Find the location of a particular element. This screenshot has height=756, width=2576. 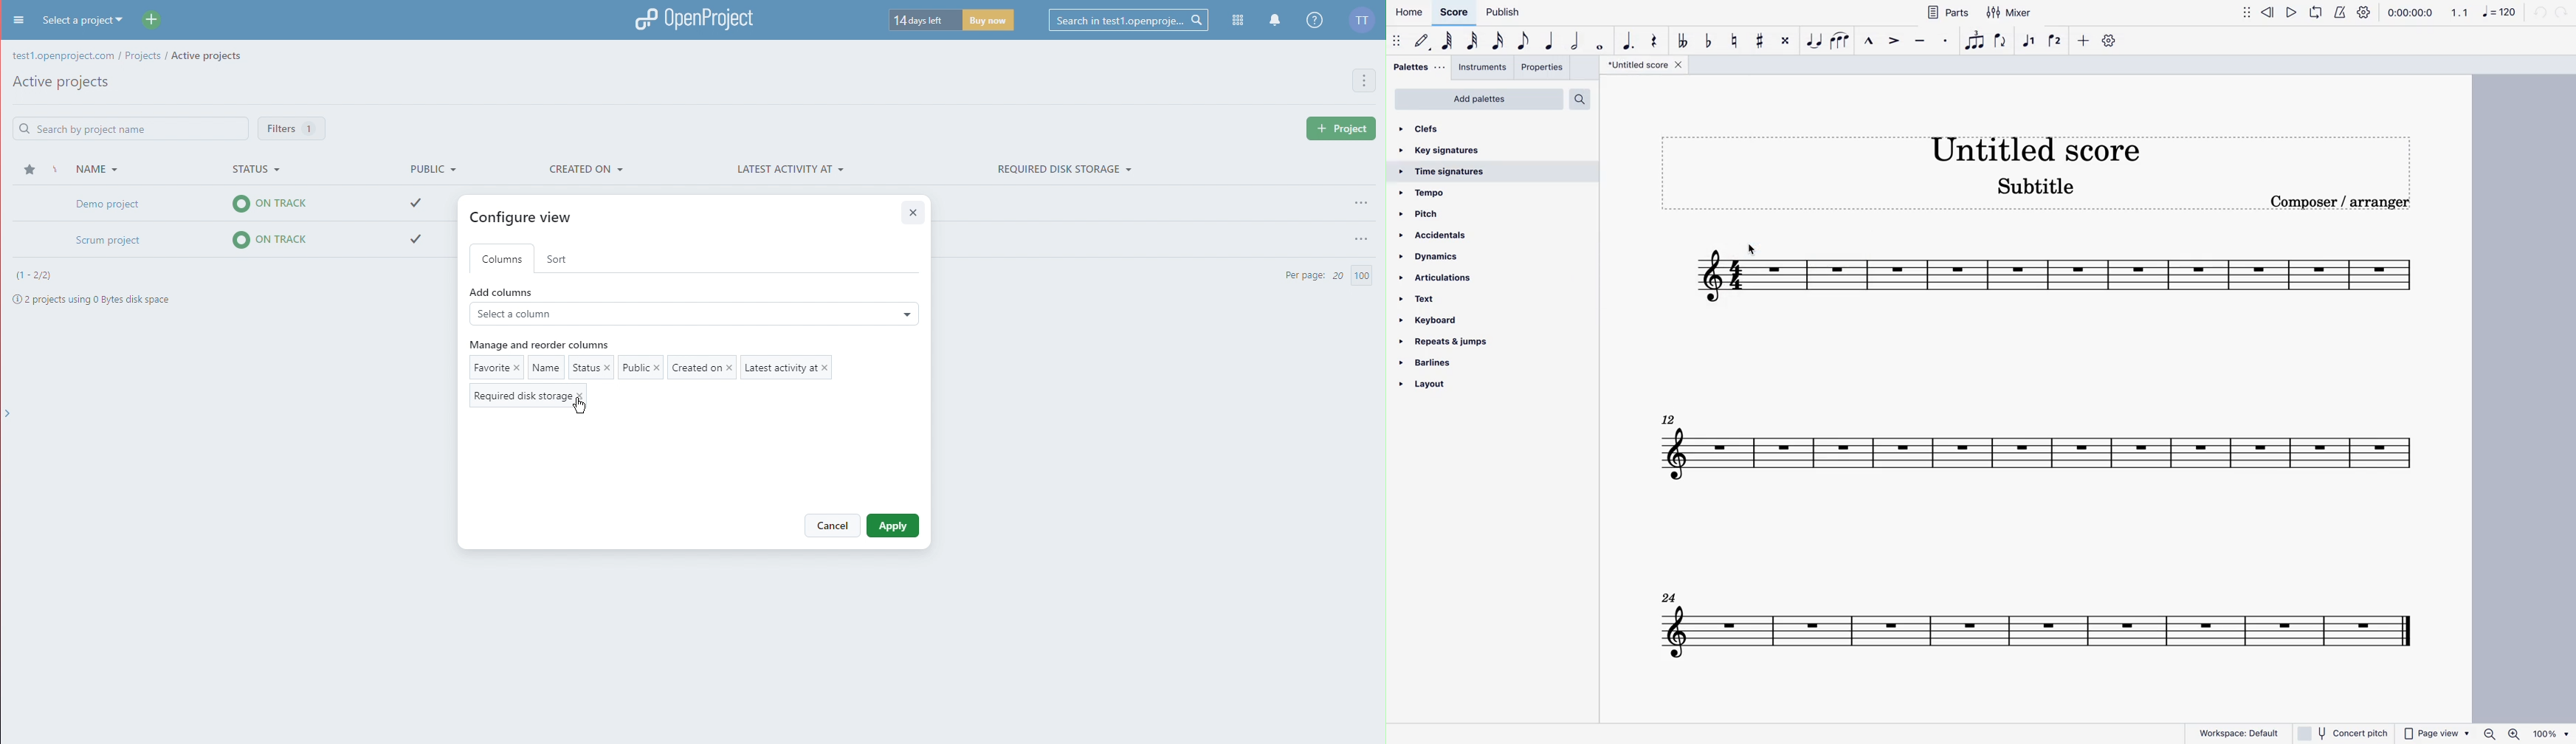

score title is located at coordinates (1635, 65).